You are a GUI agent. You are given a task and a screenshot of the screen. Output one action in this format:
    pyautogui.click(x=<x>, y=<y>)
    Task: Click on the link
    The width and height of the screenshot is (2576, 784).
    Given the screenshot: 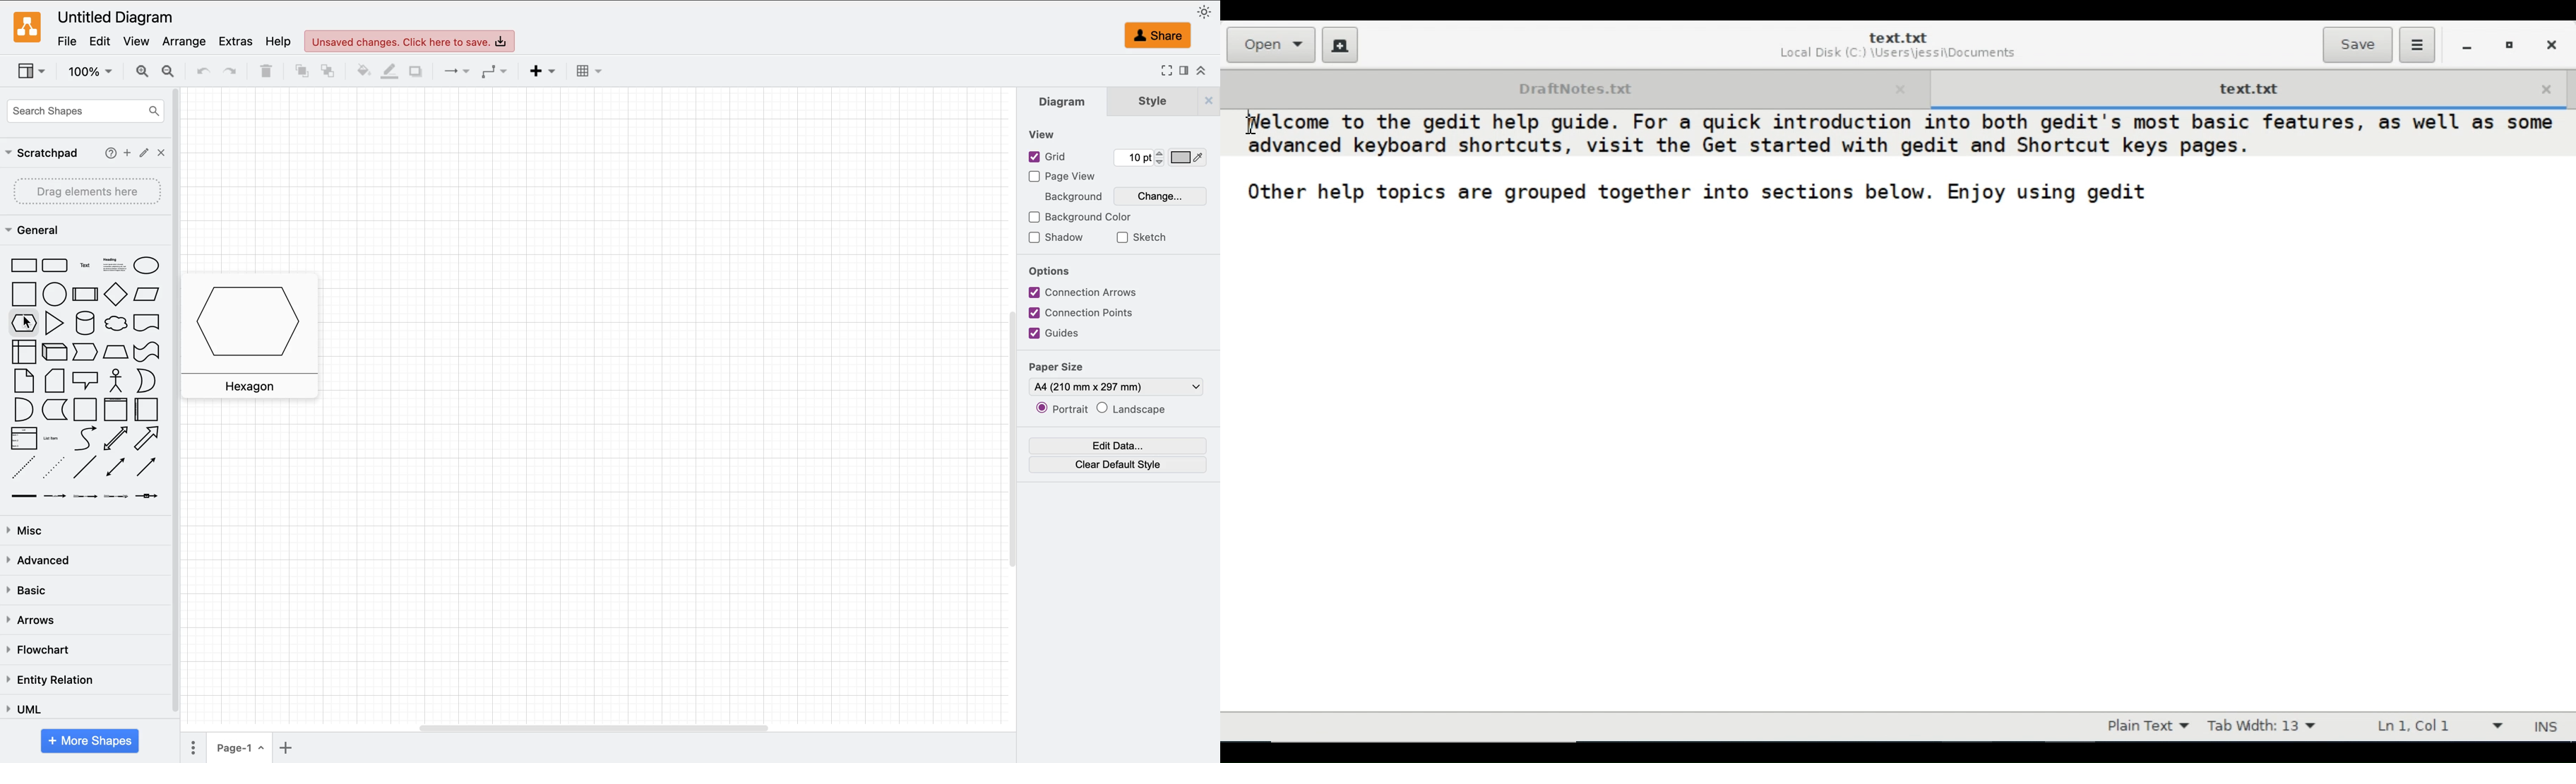 What is the action you would take?
    pyautogui.click(x=21, y=497)
    